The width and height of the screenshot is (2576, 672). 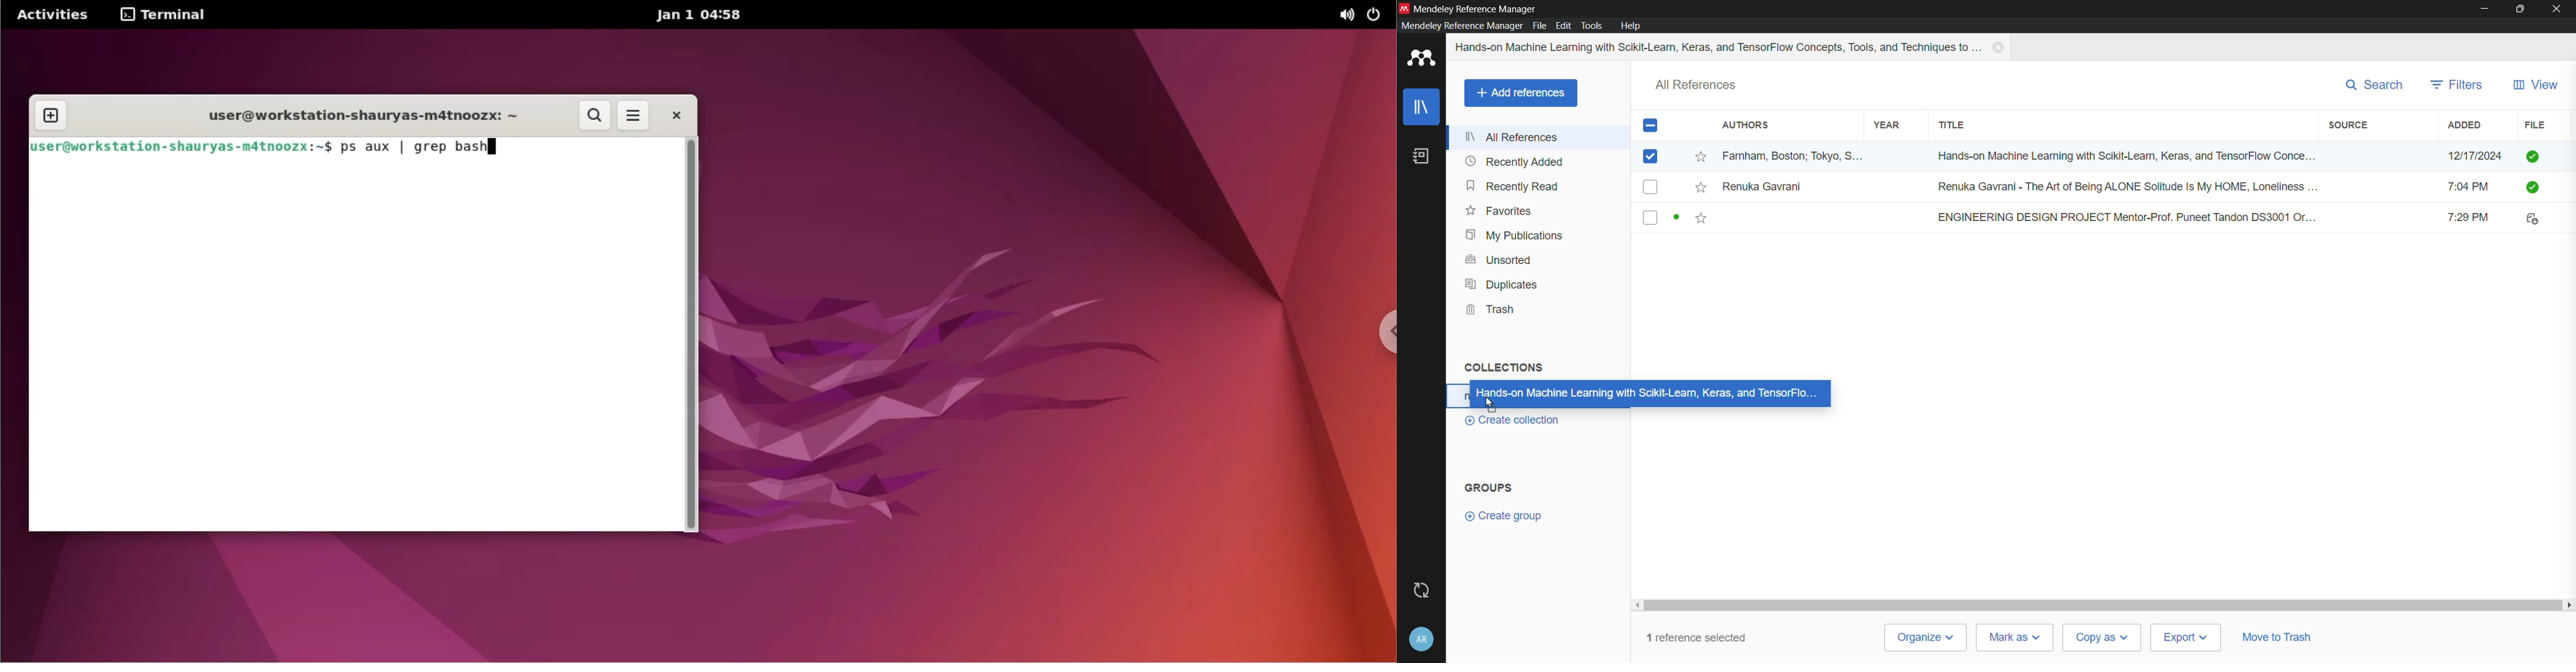 I want to click on organize, so click(x=1926, y=637).